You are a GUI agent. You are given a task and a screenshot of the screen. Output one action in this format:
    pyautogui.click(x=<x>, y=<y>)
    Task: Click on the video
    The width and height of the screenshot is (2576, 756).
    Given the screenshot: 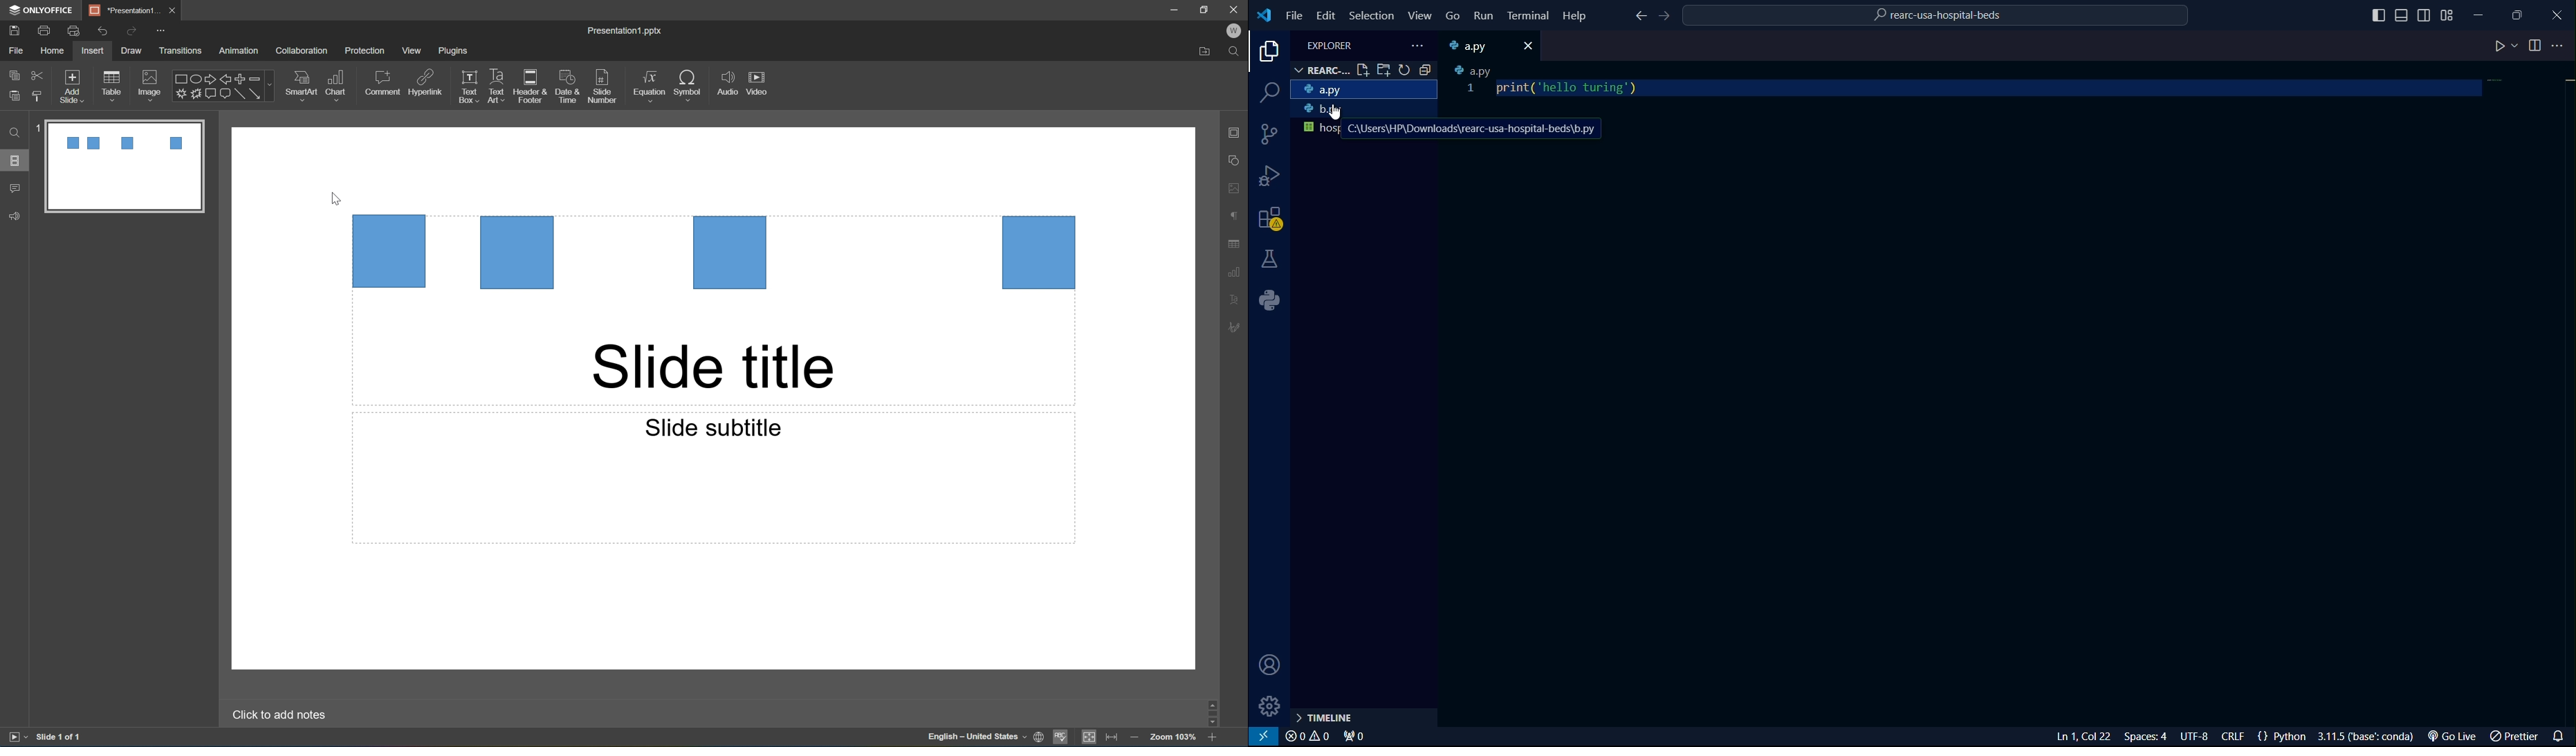 What is the action you would take?
    pyautogui.click(x=760, y=83)
    